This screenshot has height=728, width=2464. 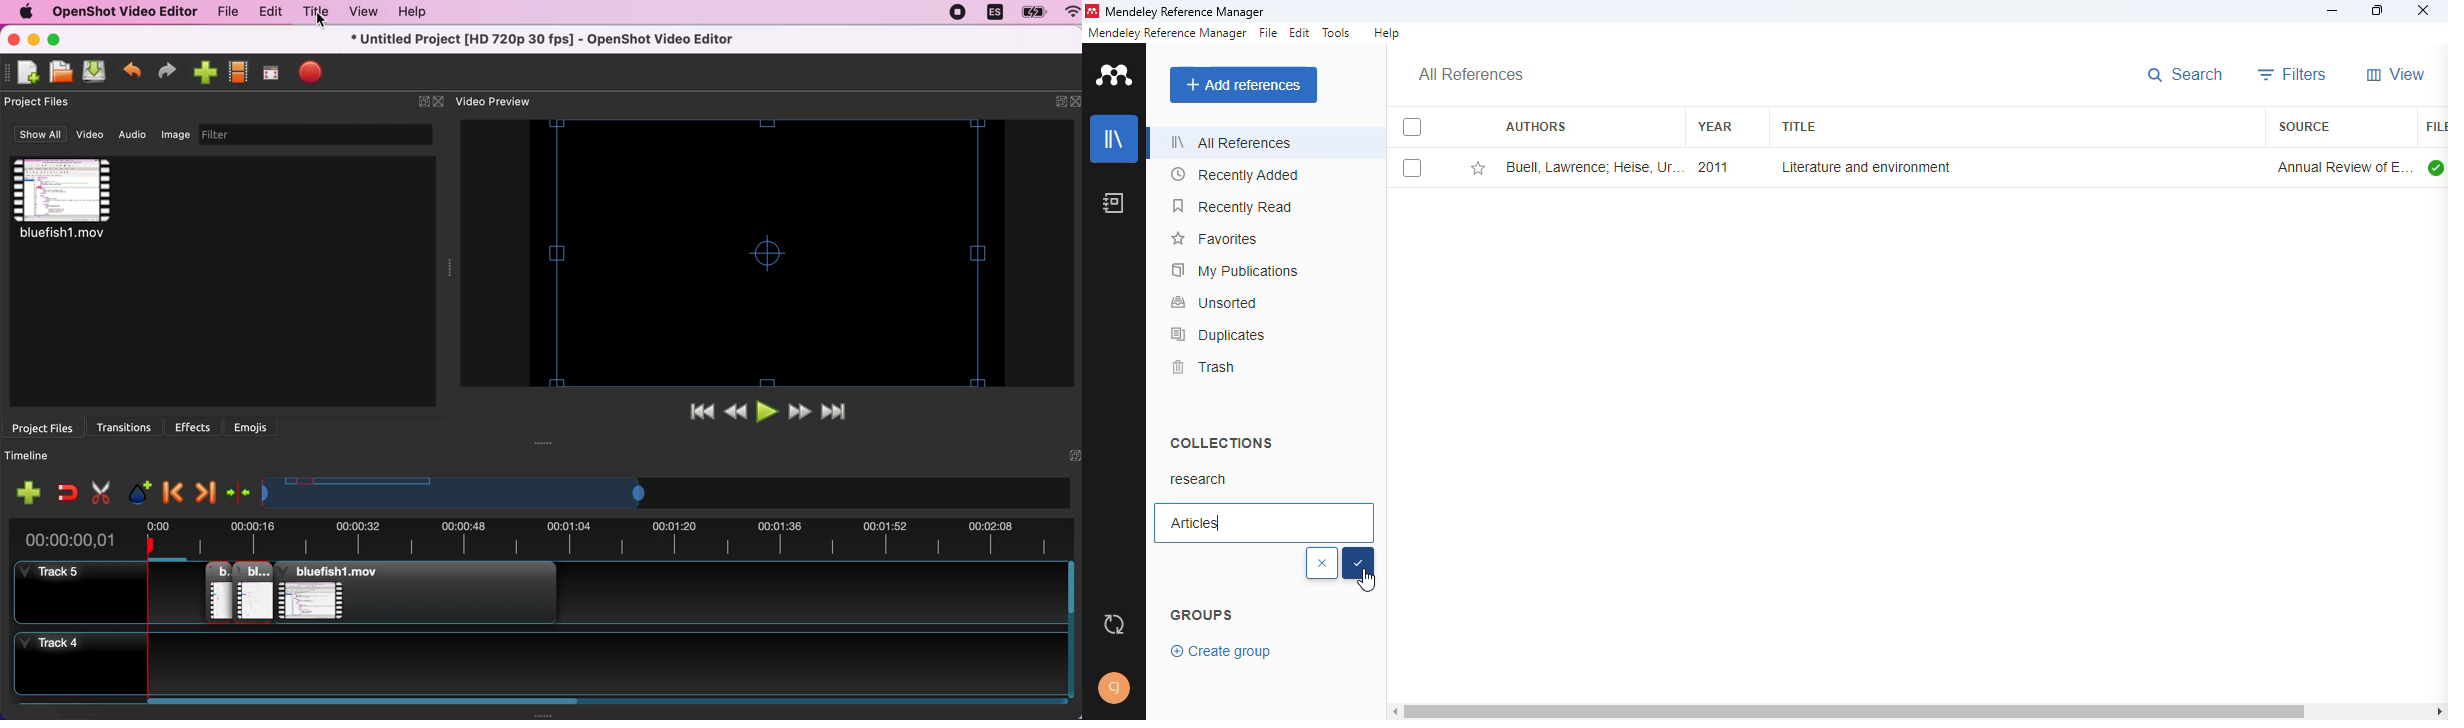 I want to click on all references, so click(x=1470, y=75).